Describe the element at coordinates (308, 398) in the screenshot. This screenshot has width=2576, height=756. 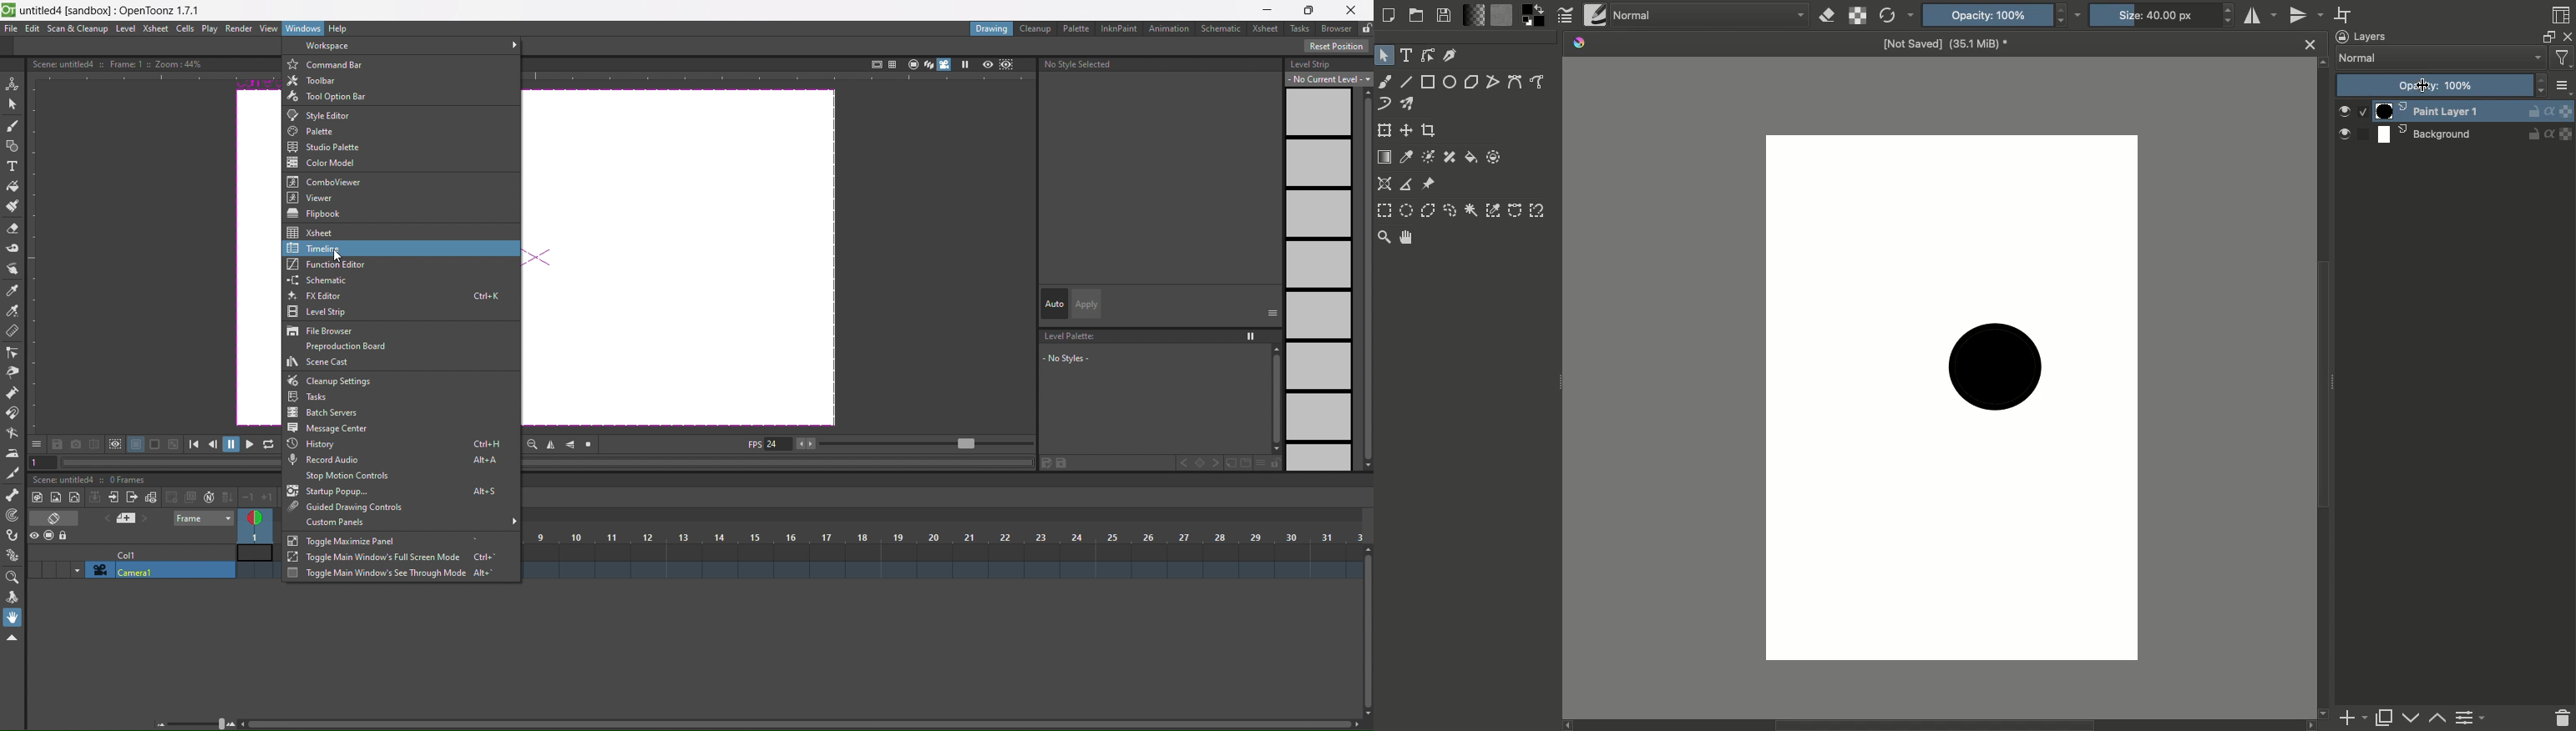
I see `tasks` at that location.